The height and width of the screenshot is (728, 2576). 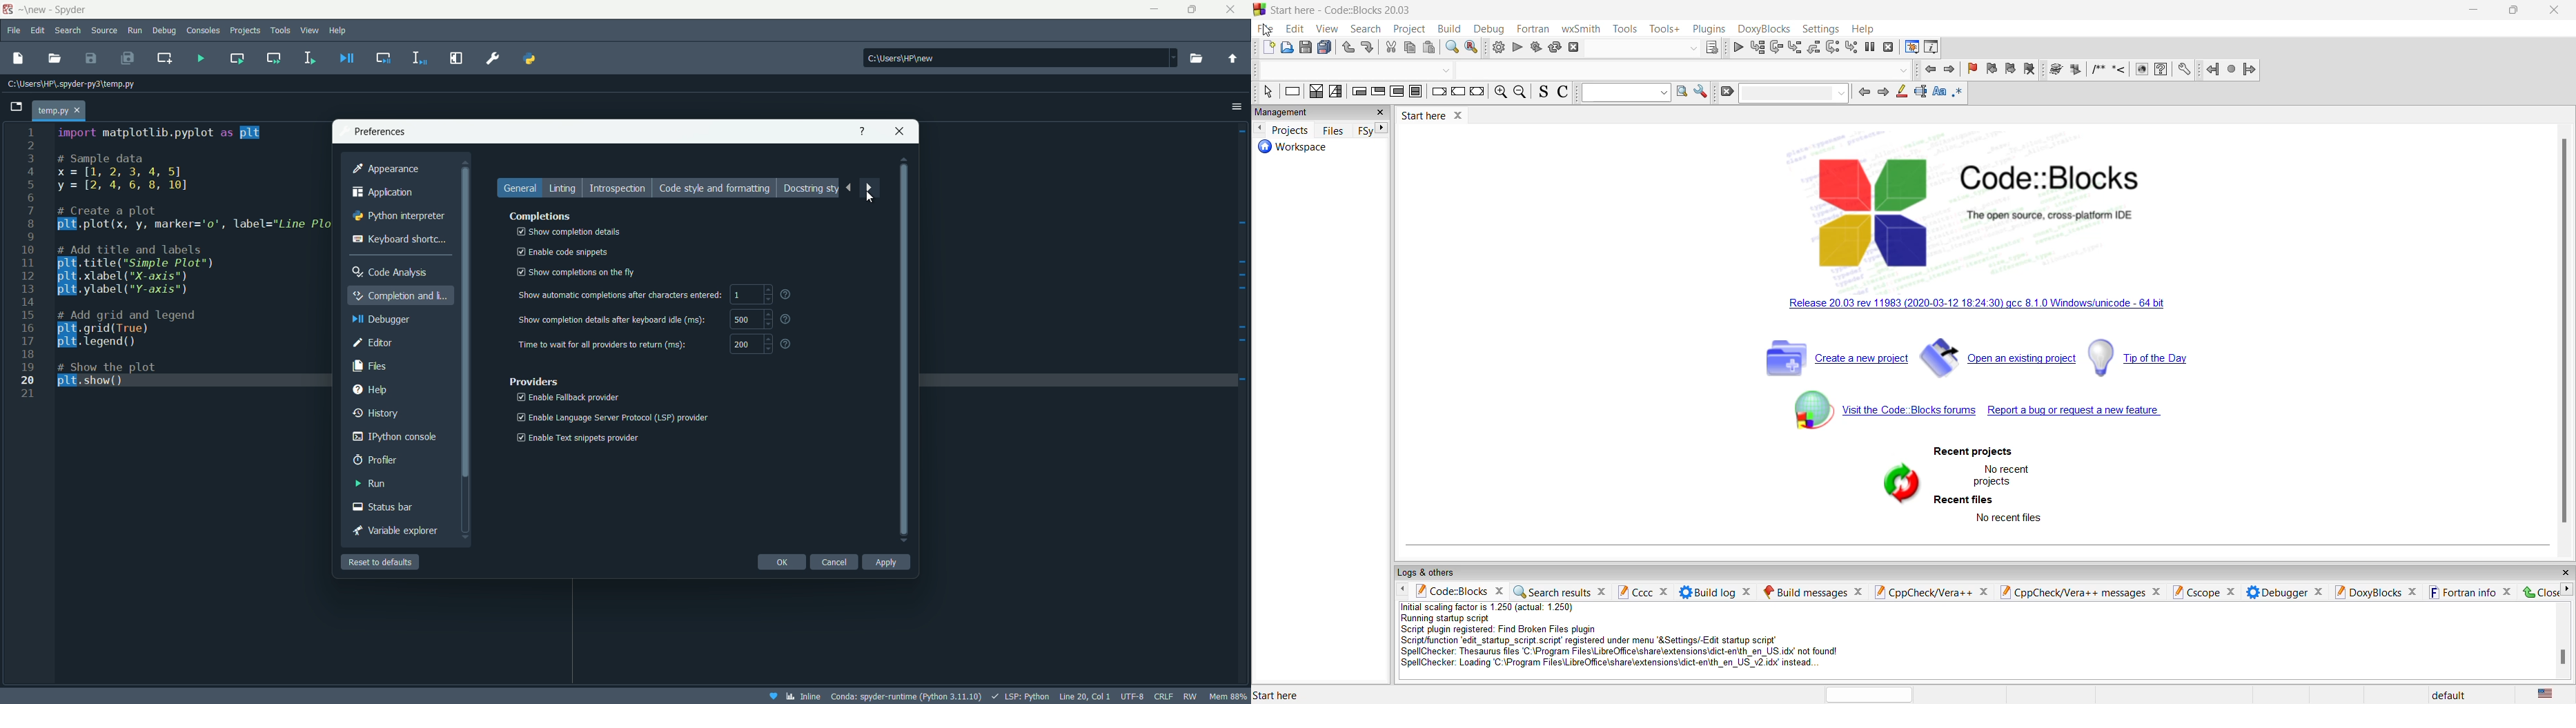 What do you see at coordinates (12, 30) in the screenshot?
I see `file` at bounding box center [12, 30].